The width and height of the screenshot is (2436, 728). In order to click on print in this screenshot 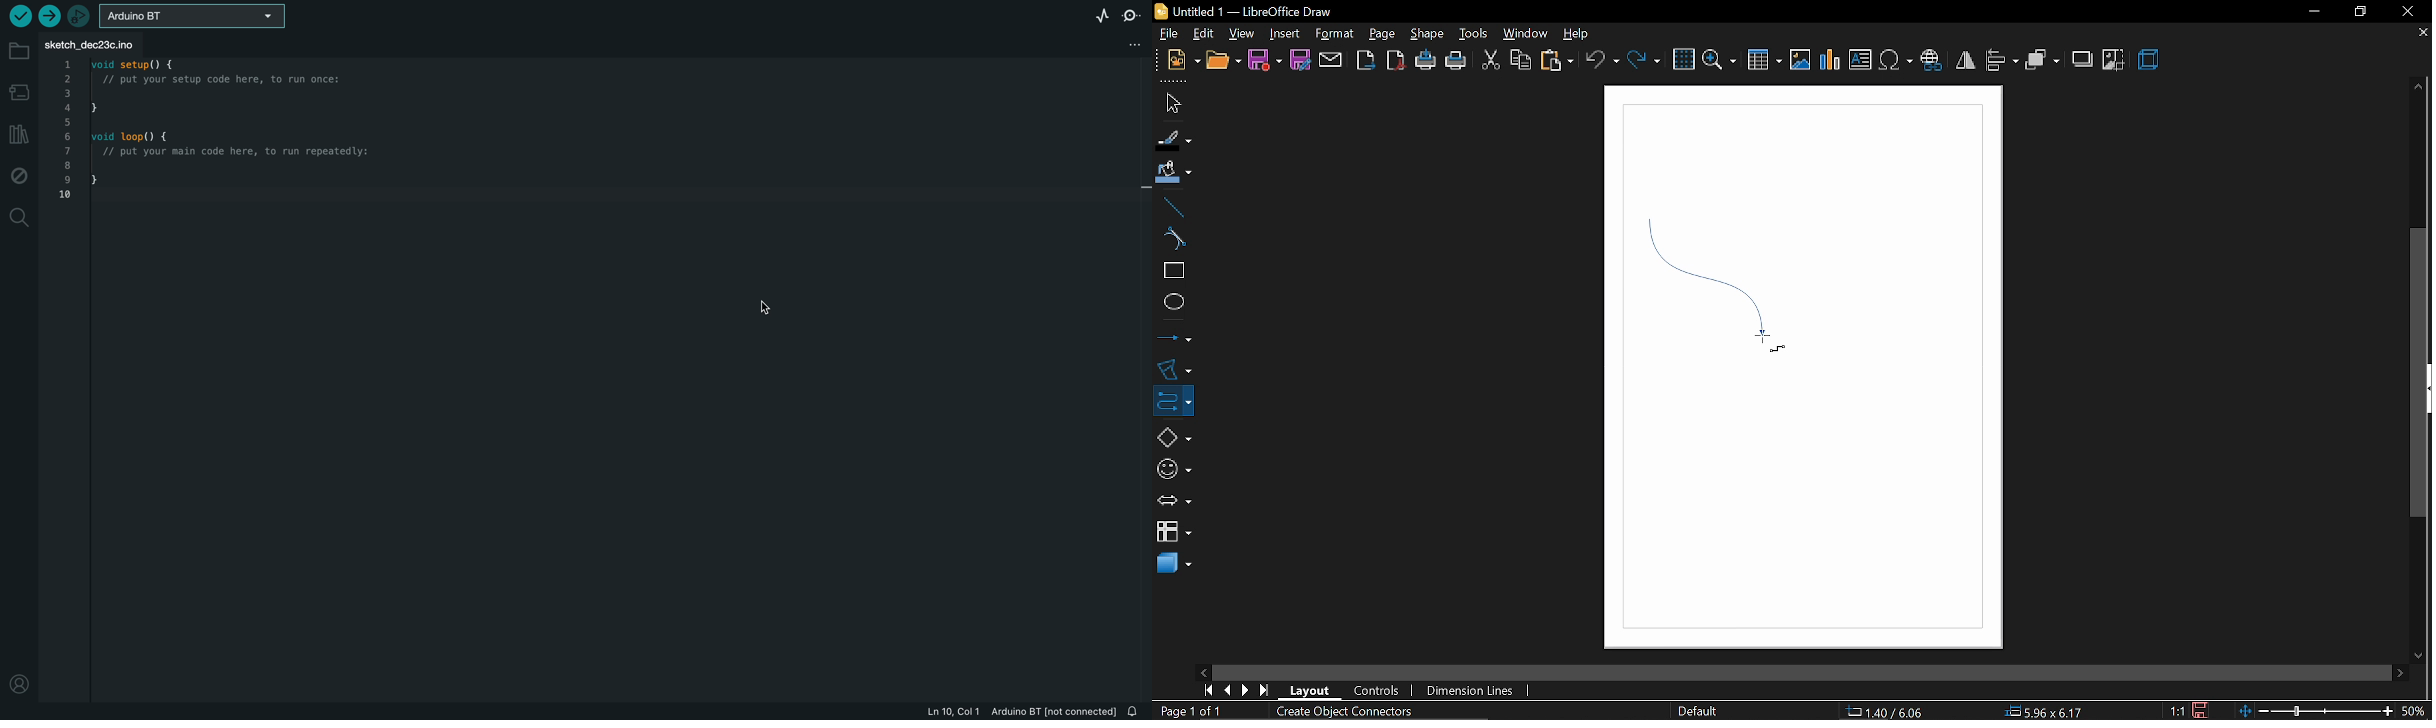, I will do `click(1456, 62)`.